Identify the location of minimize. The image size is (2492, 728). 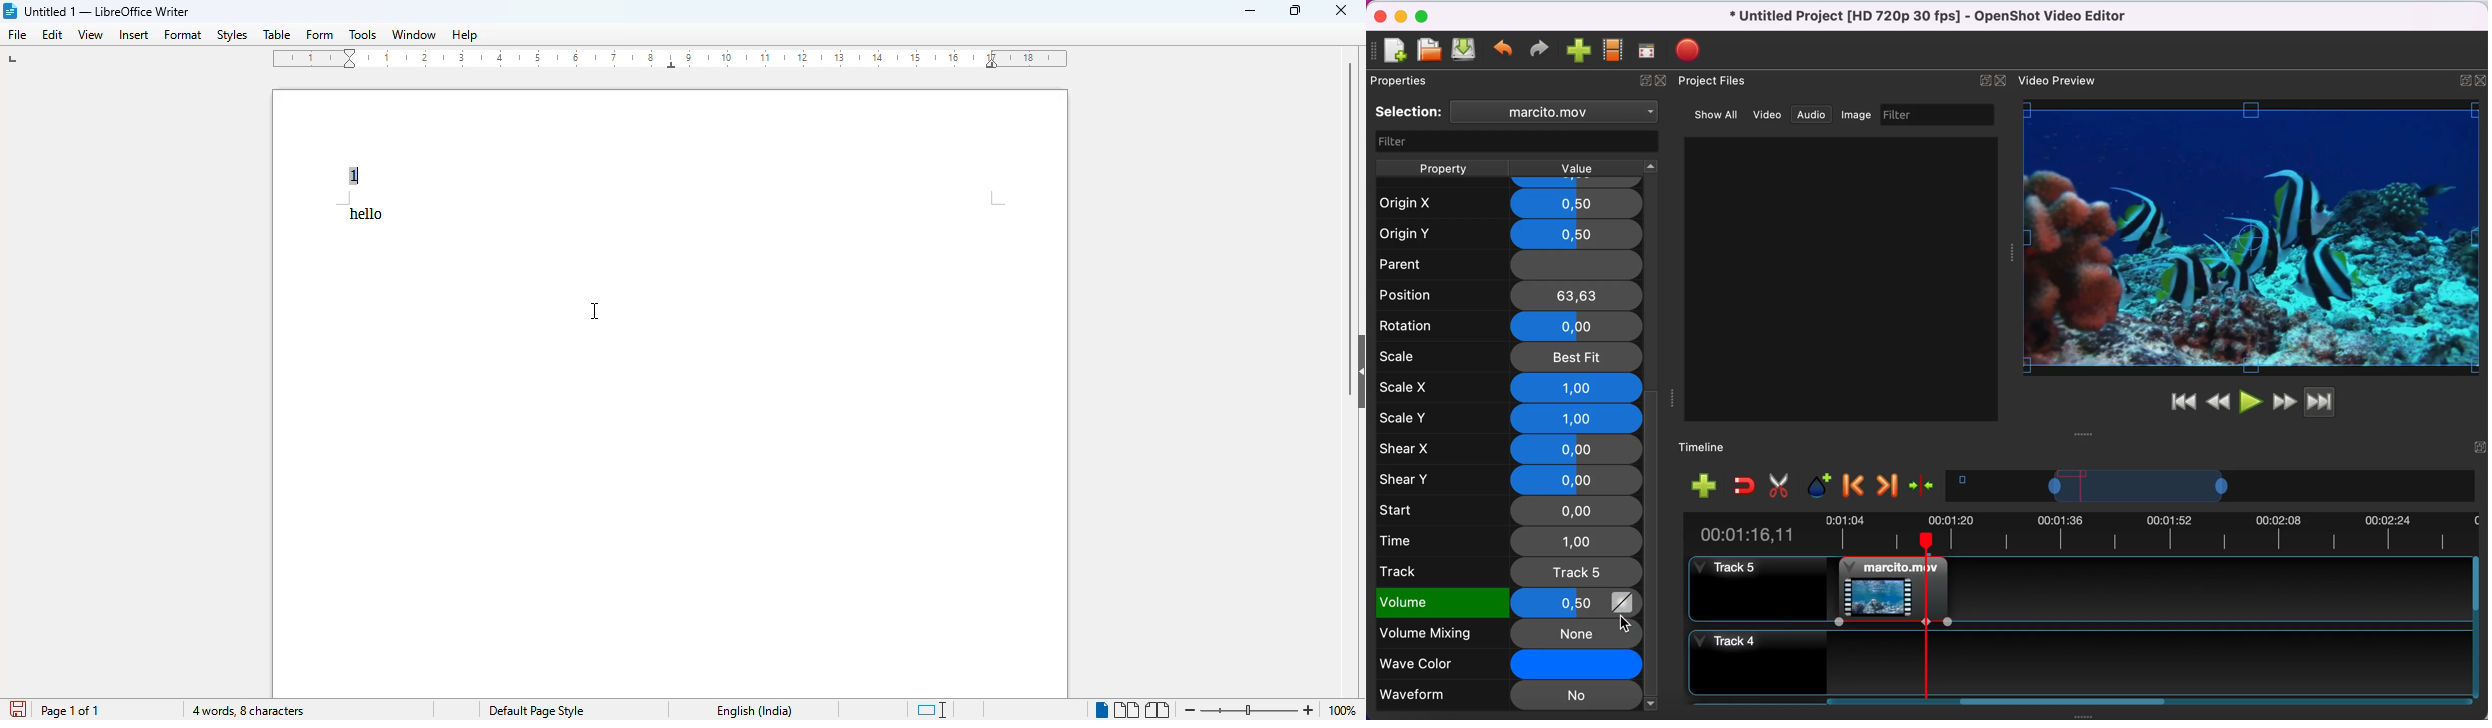
(1249, 11).